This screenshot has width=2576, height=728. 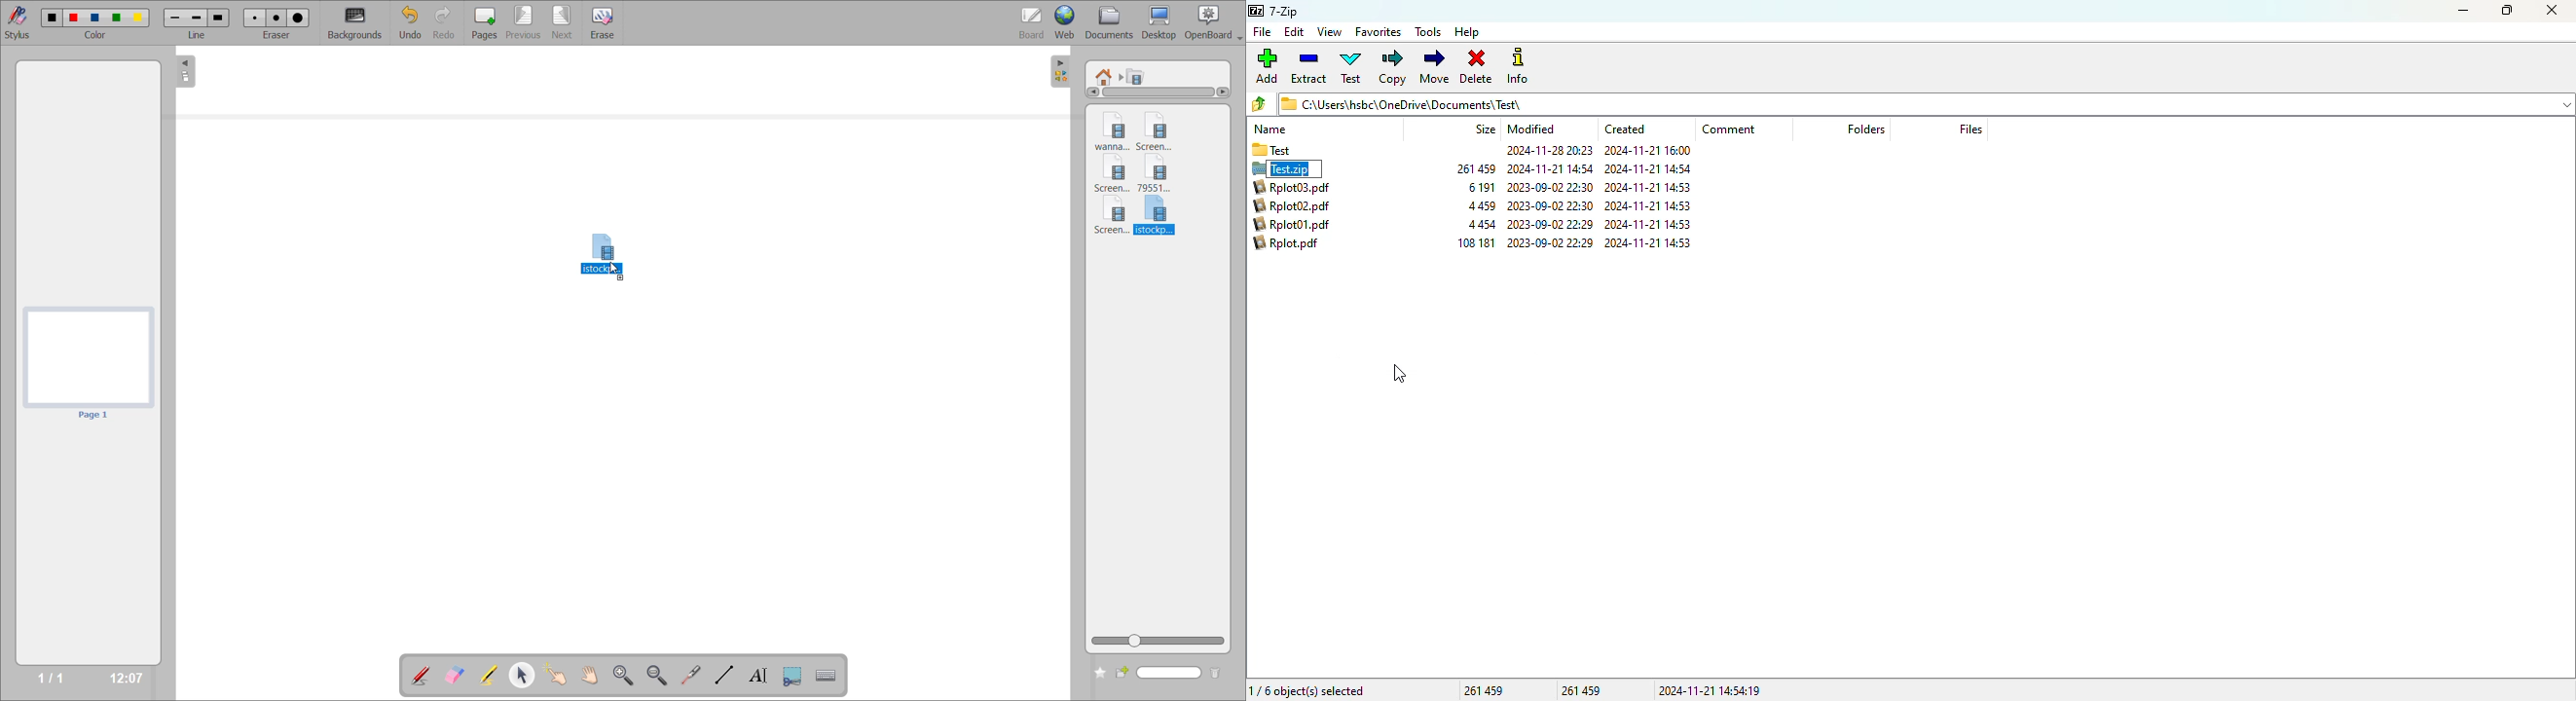 I want to click on test, so click(x=1351, y=67).